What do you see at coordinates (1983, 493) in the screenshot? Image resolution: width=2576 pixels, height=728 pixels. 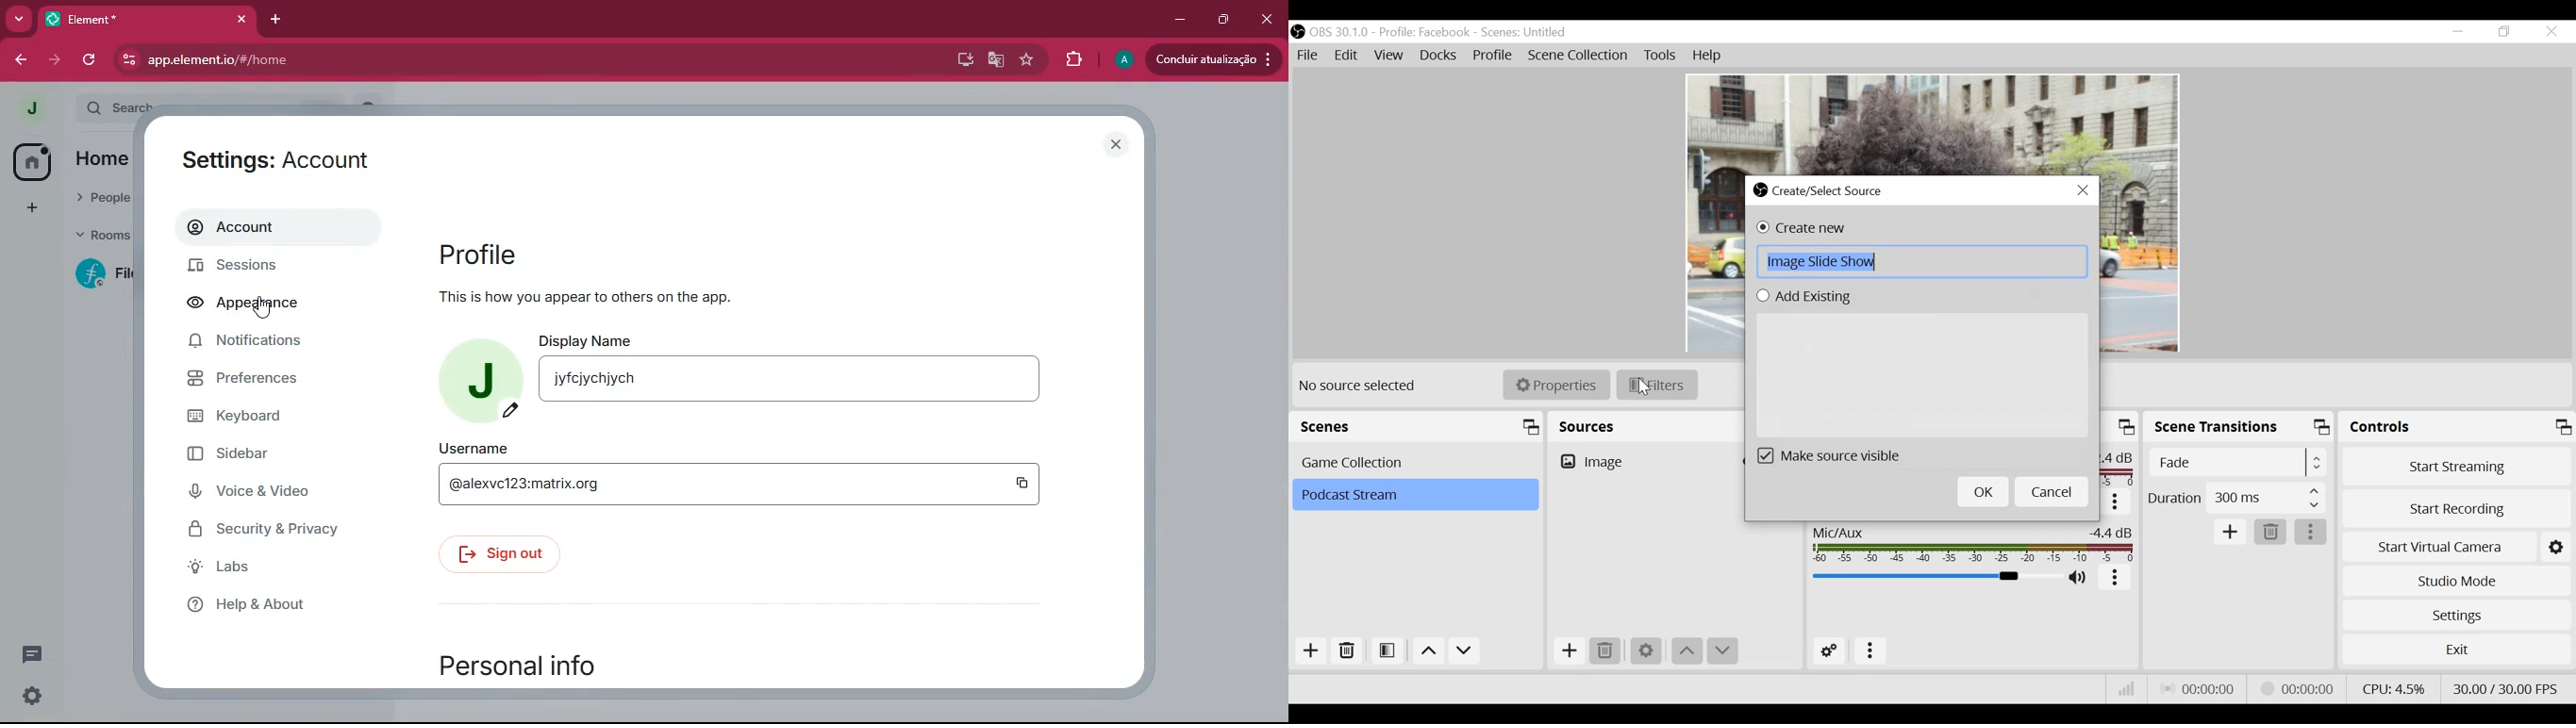 I see `OK` at bounding box center [1983, 493].